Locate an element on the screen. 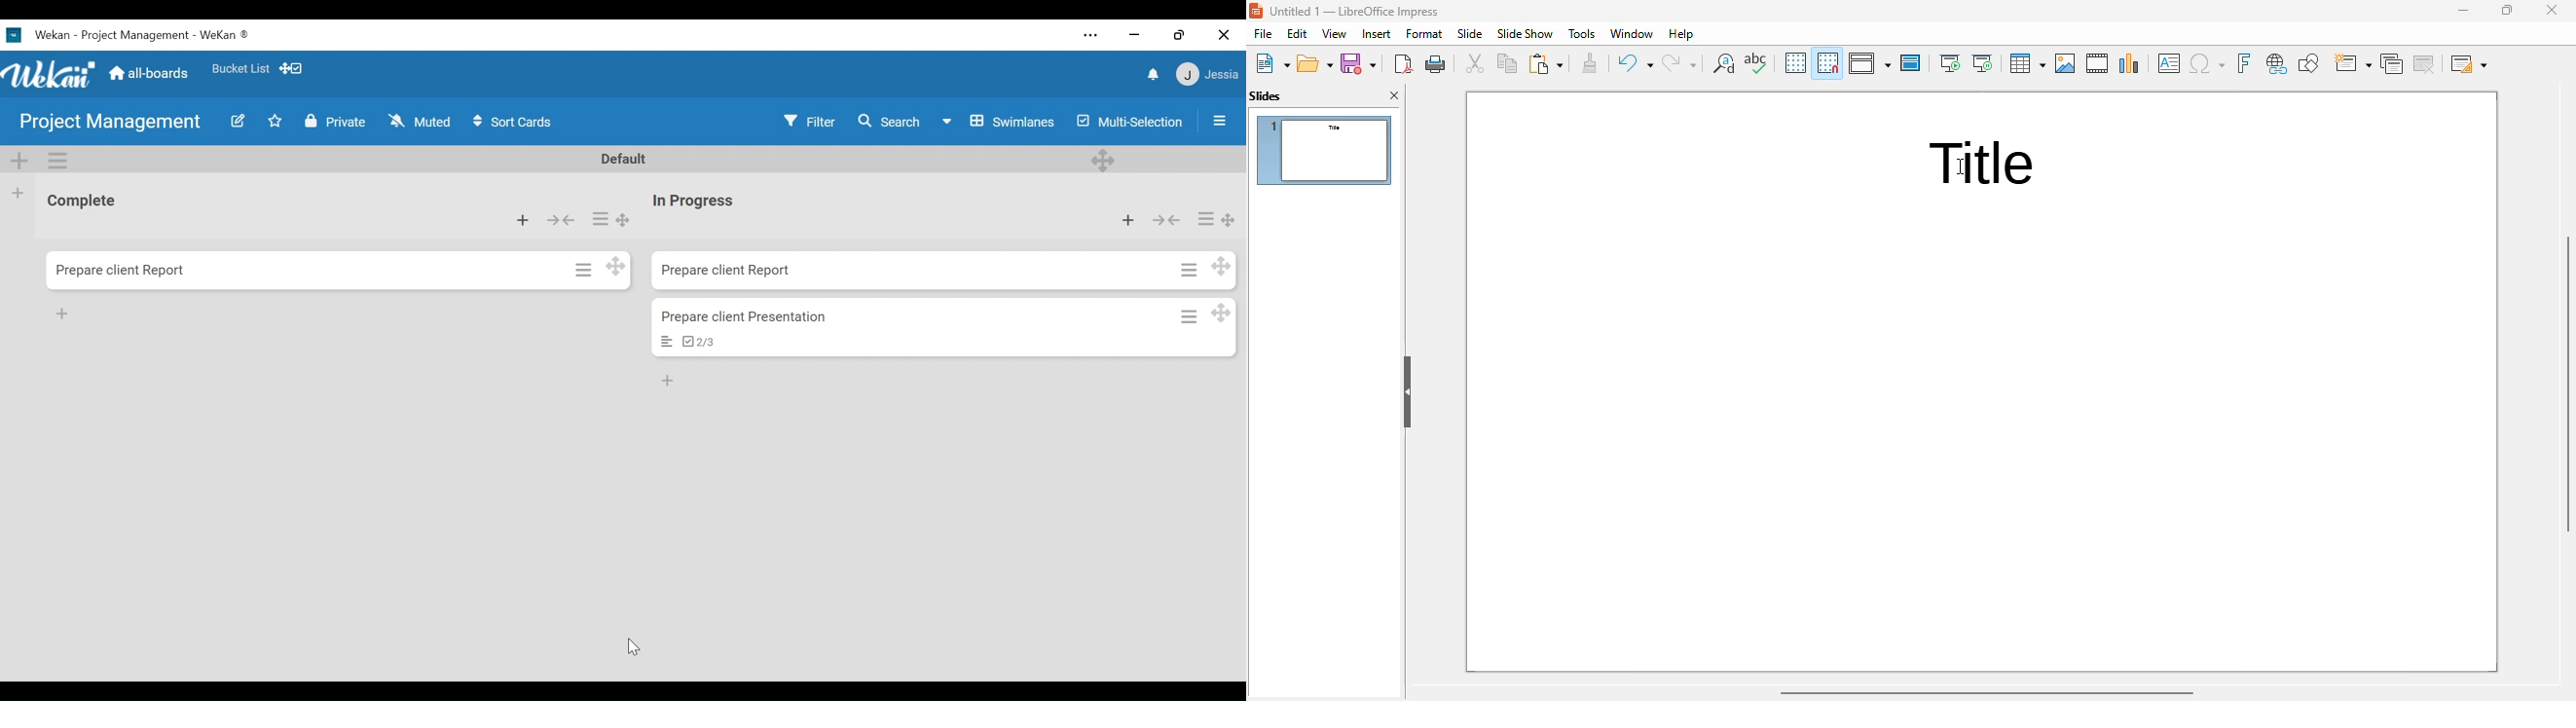 This screenshot has width=2576, height=728. notifications is located at coordinates (1143, 74).